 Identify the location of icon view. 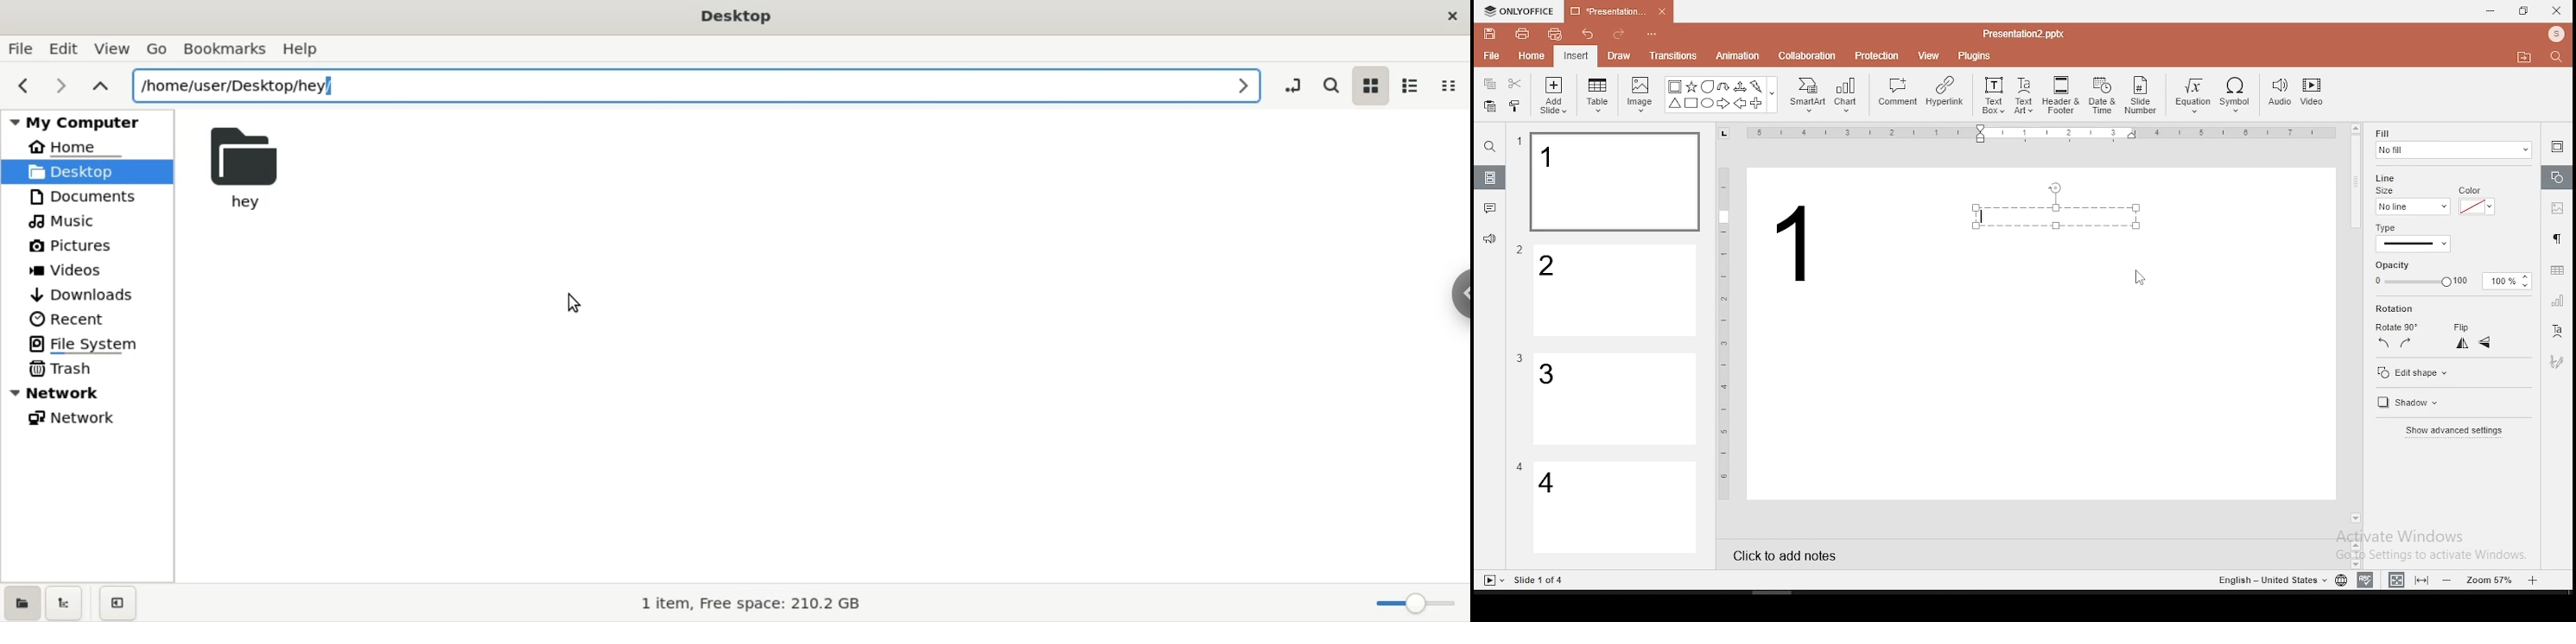
(1373, 87).